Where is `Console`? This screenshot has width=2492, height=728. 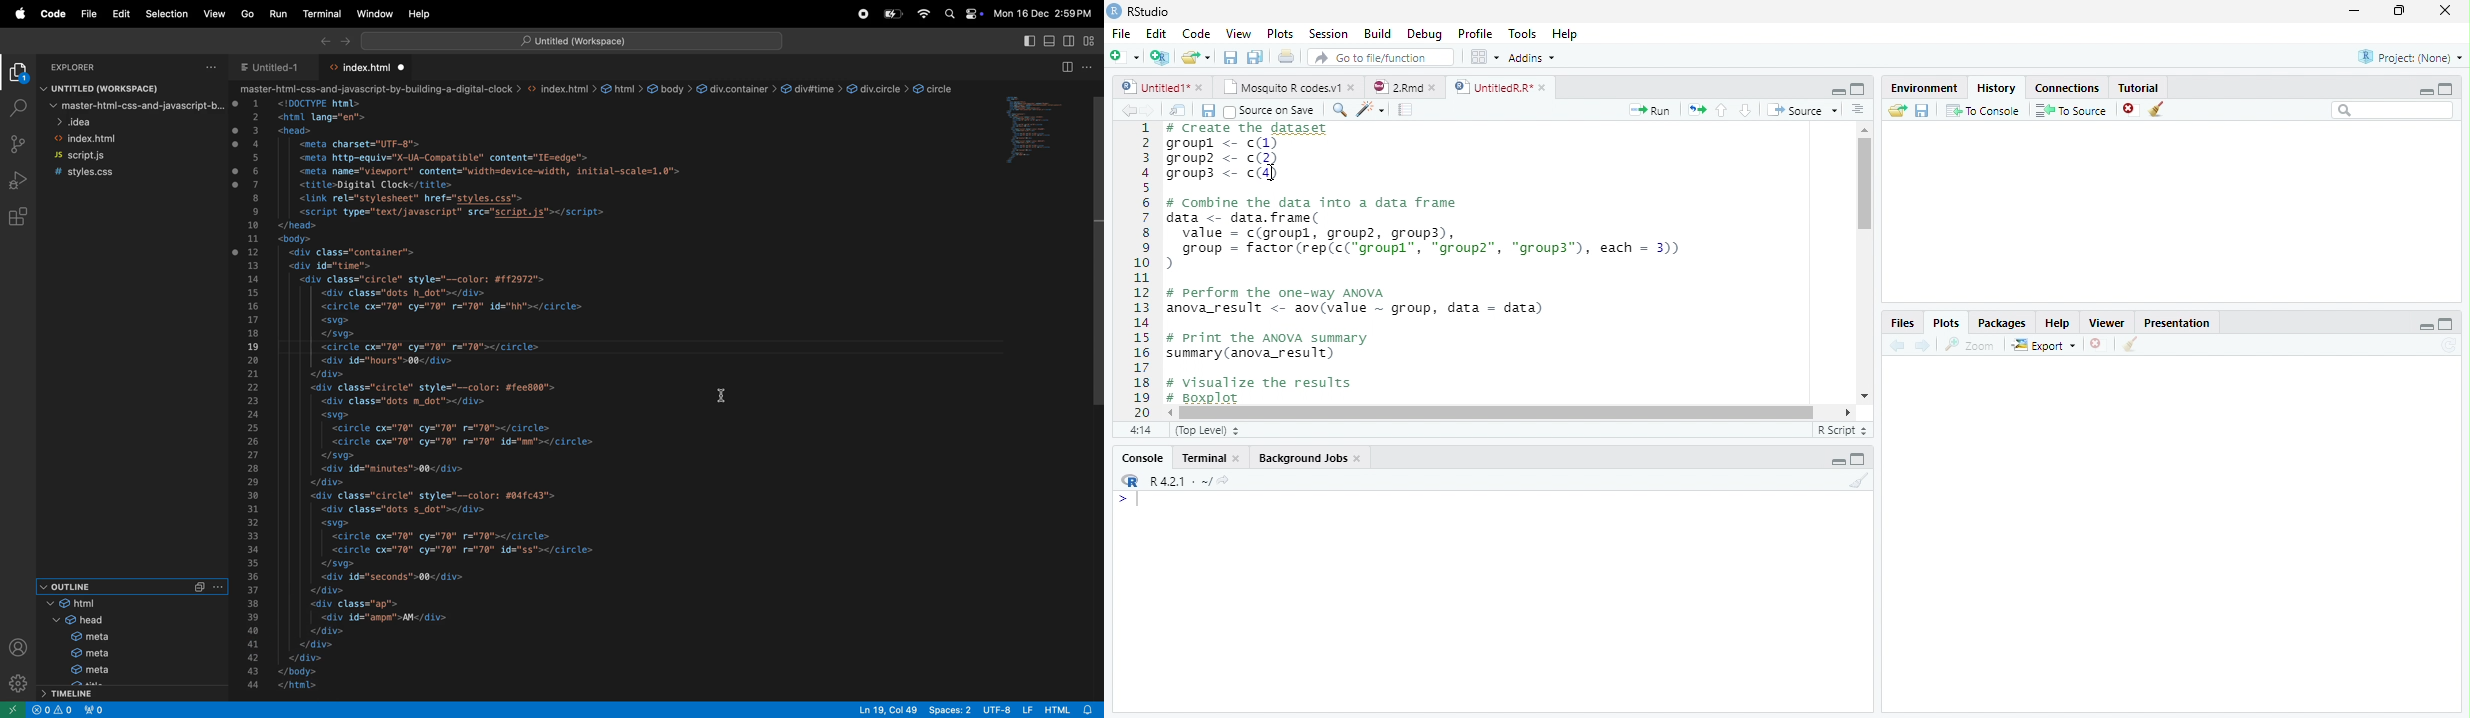 Console is located at coordinates (1142, 460).